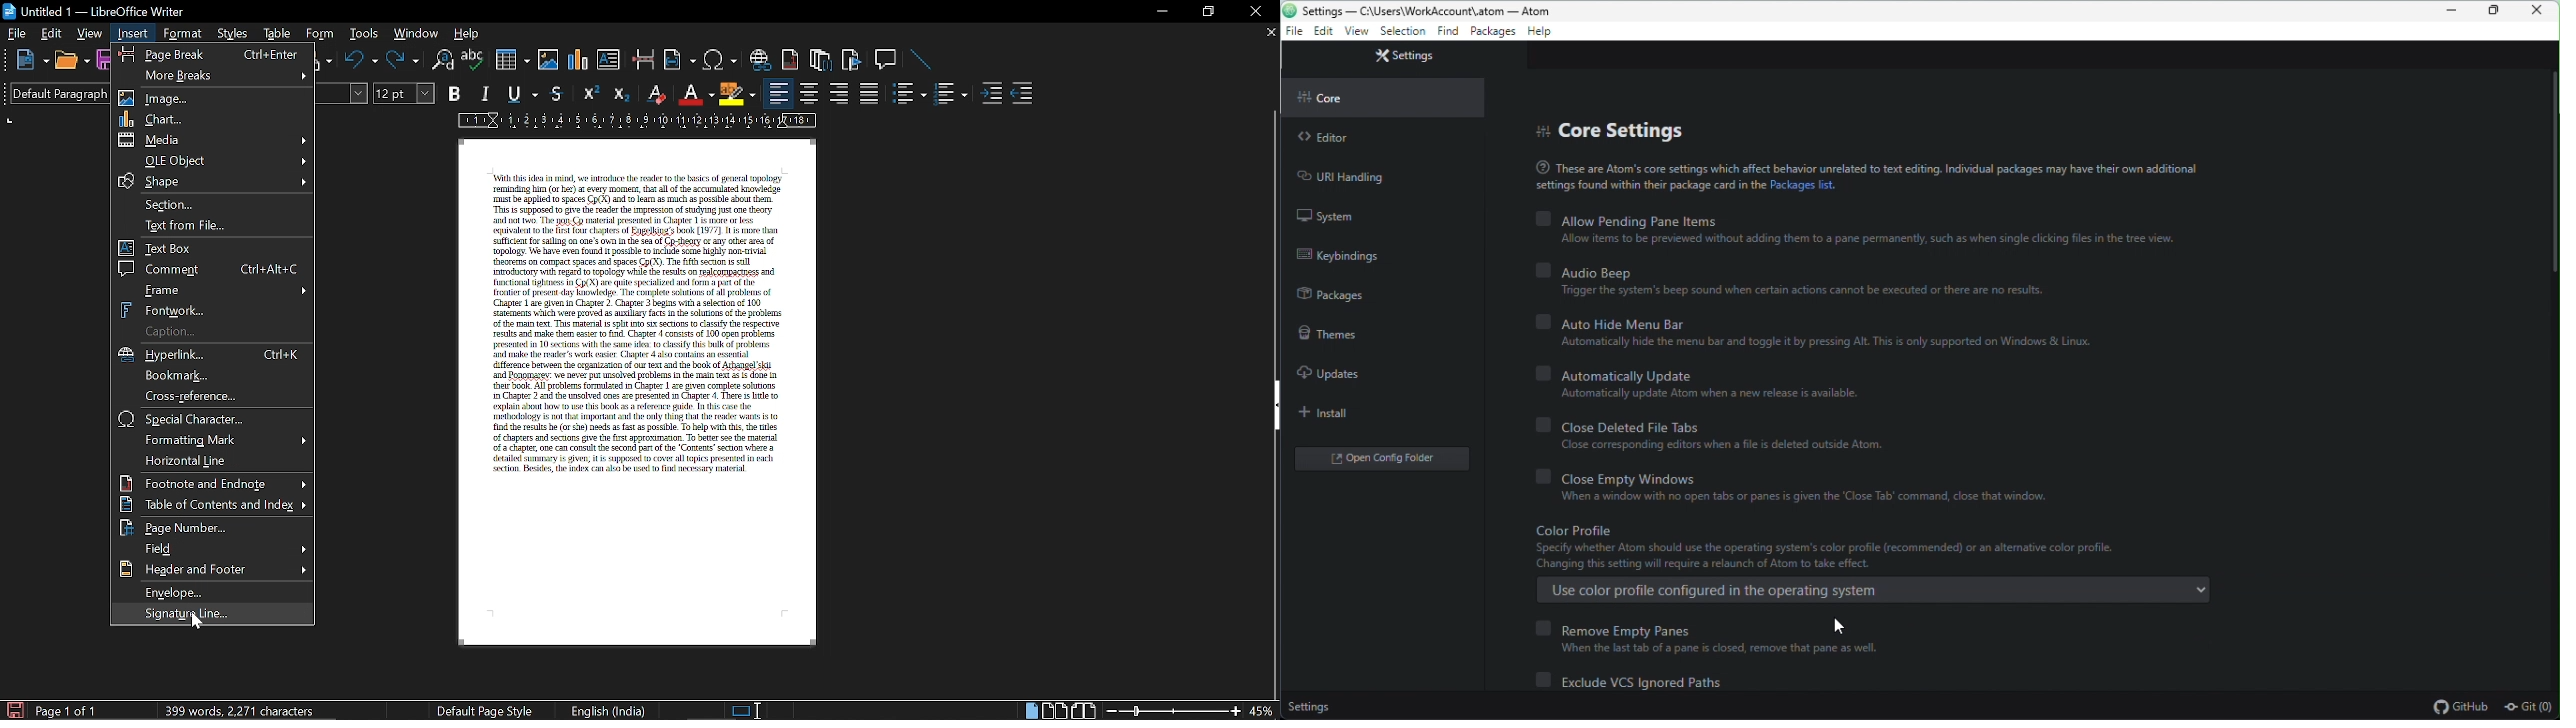  Describe the element at coordinates (214, 483) in the screenshot. I see `footnote and endnote` at that location.